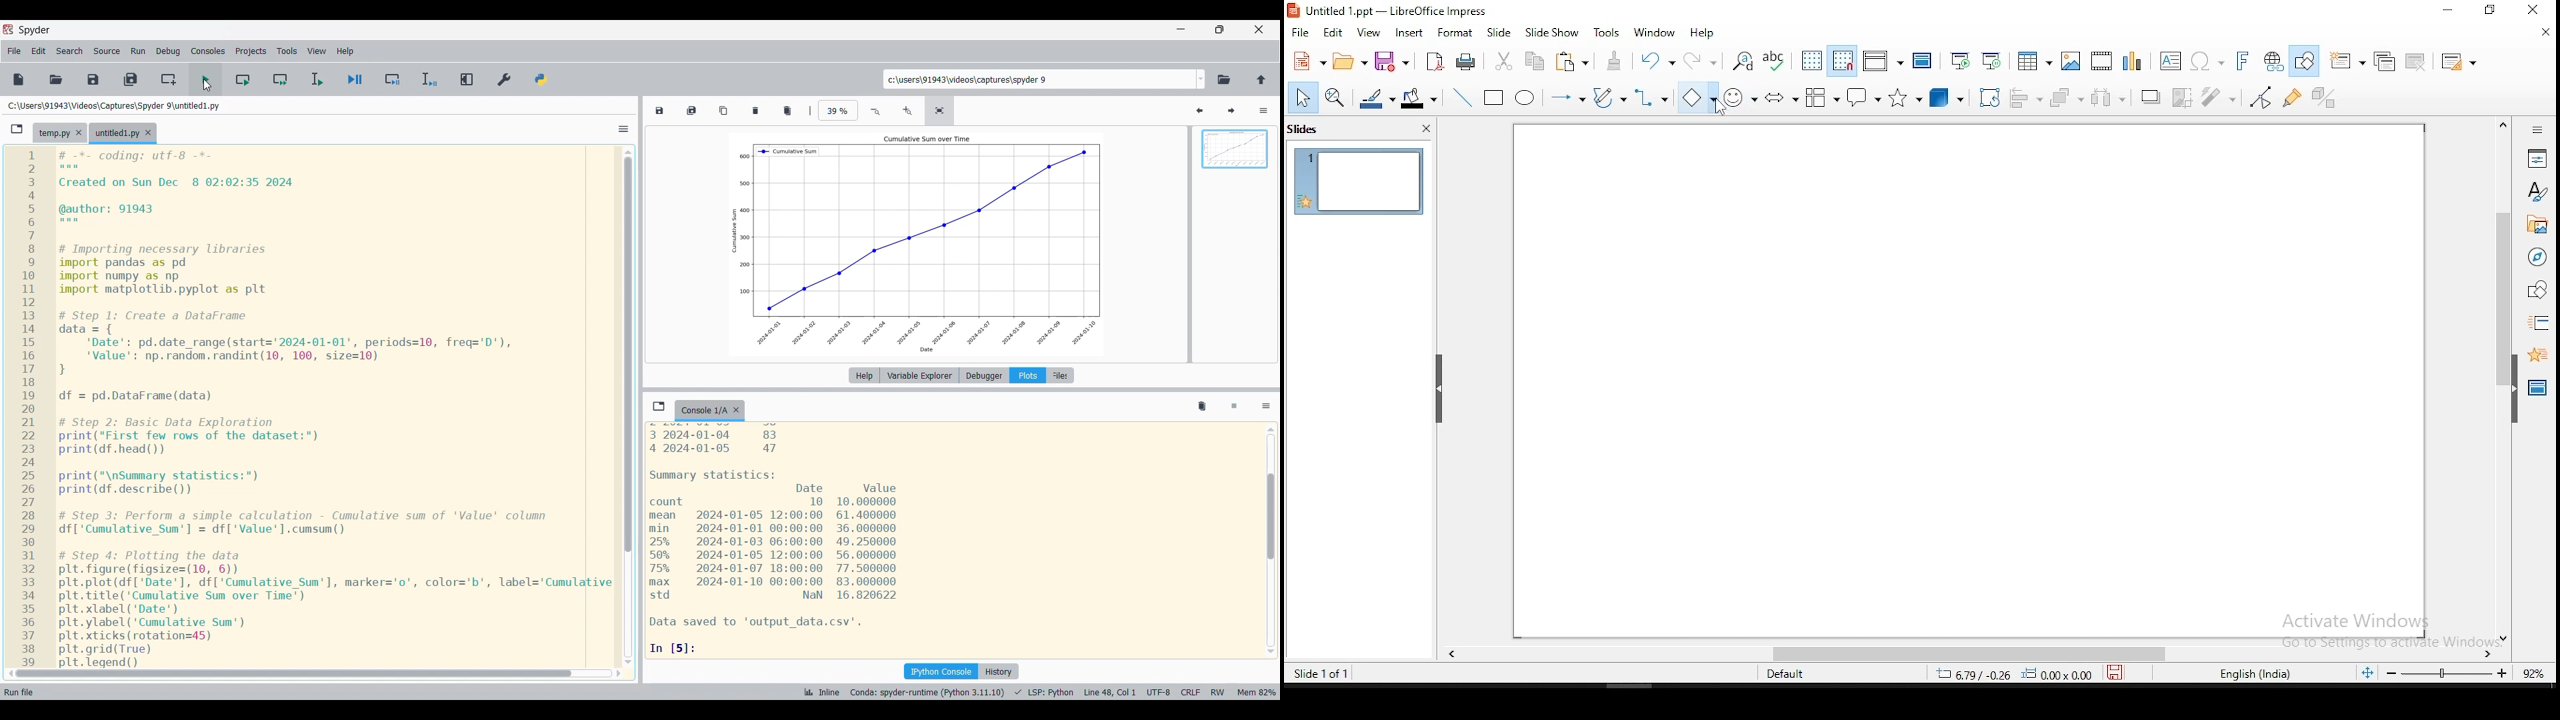 This screenshot has width=2576, height=728. I want to click on Preferences, so click(505, 79).